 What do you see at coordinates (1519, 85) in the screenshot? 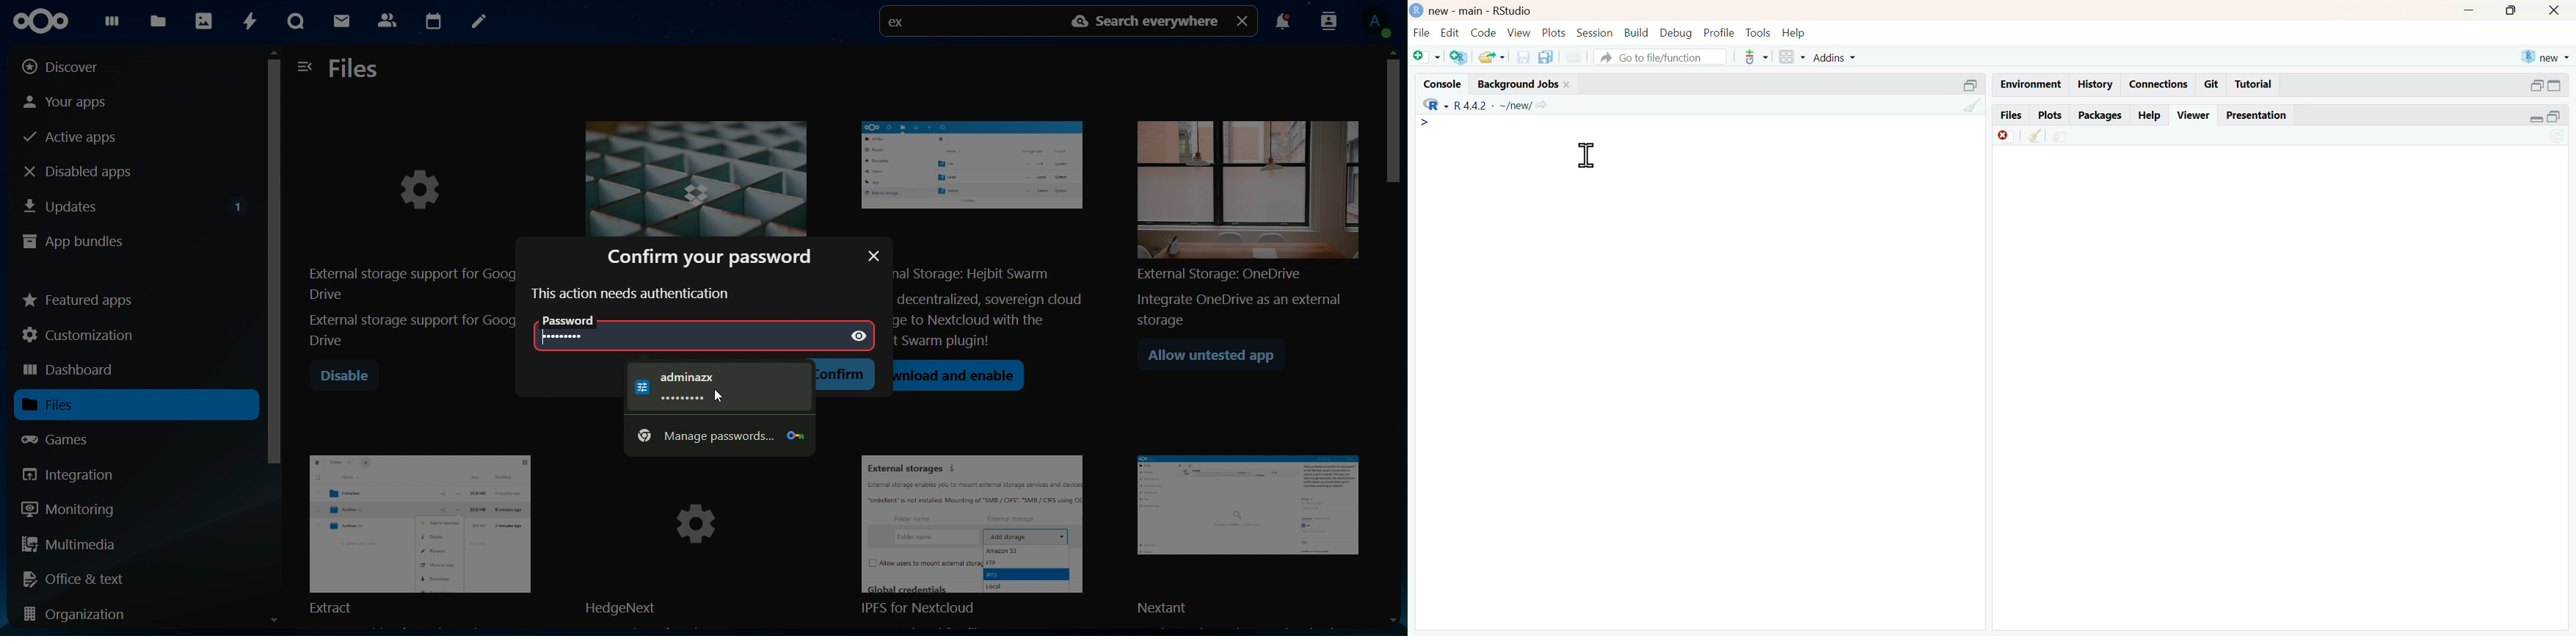
I see `background jobs` at bounding box center [1519, 85].